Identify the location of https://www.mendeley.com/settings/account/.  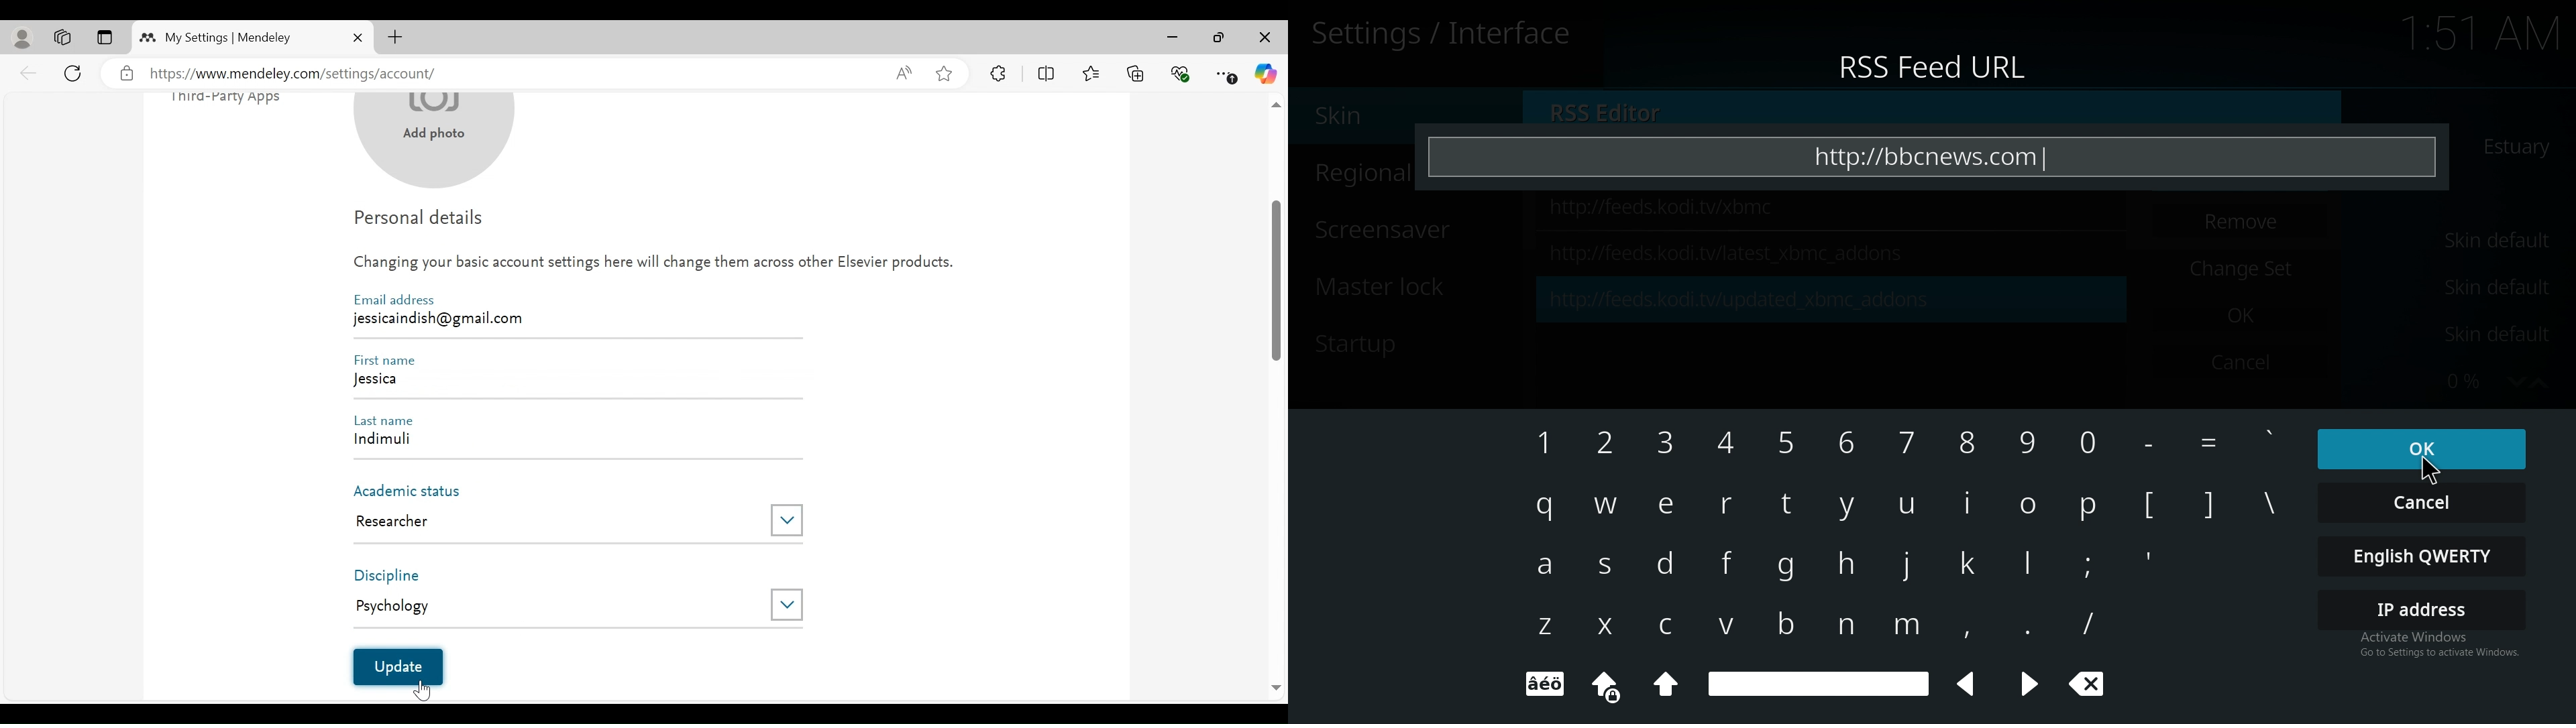
(511, 74).